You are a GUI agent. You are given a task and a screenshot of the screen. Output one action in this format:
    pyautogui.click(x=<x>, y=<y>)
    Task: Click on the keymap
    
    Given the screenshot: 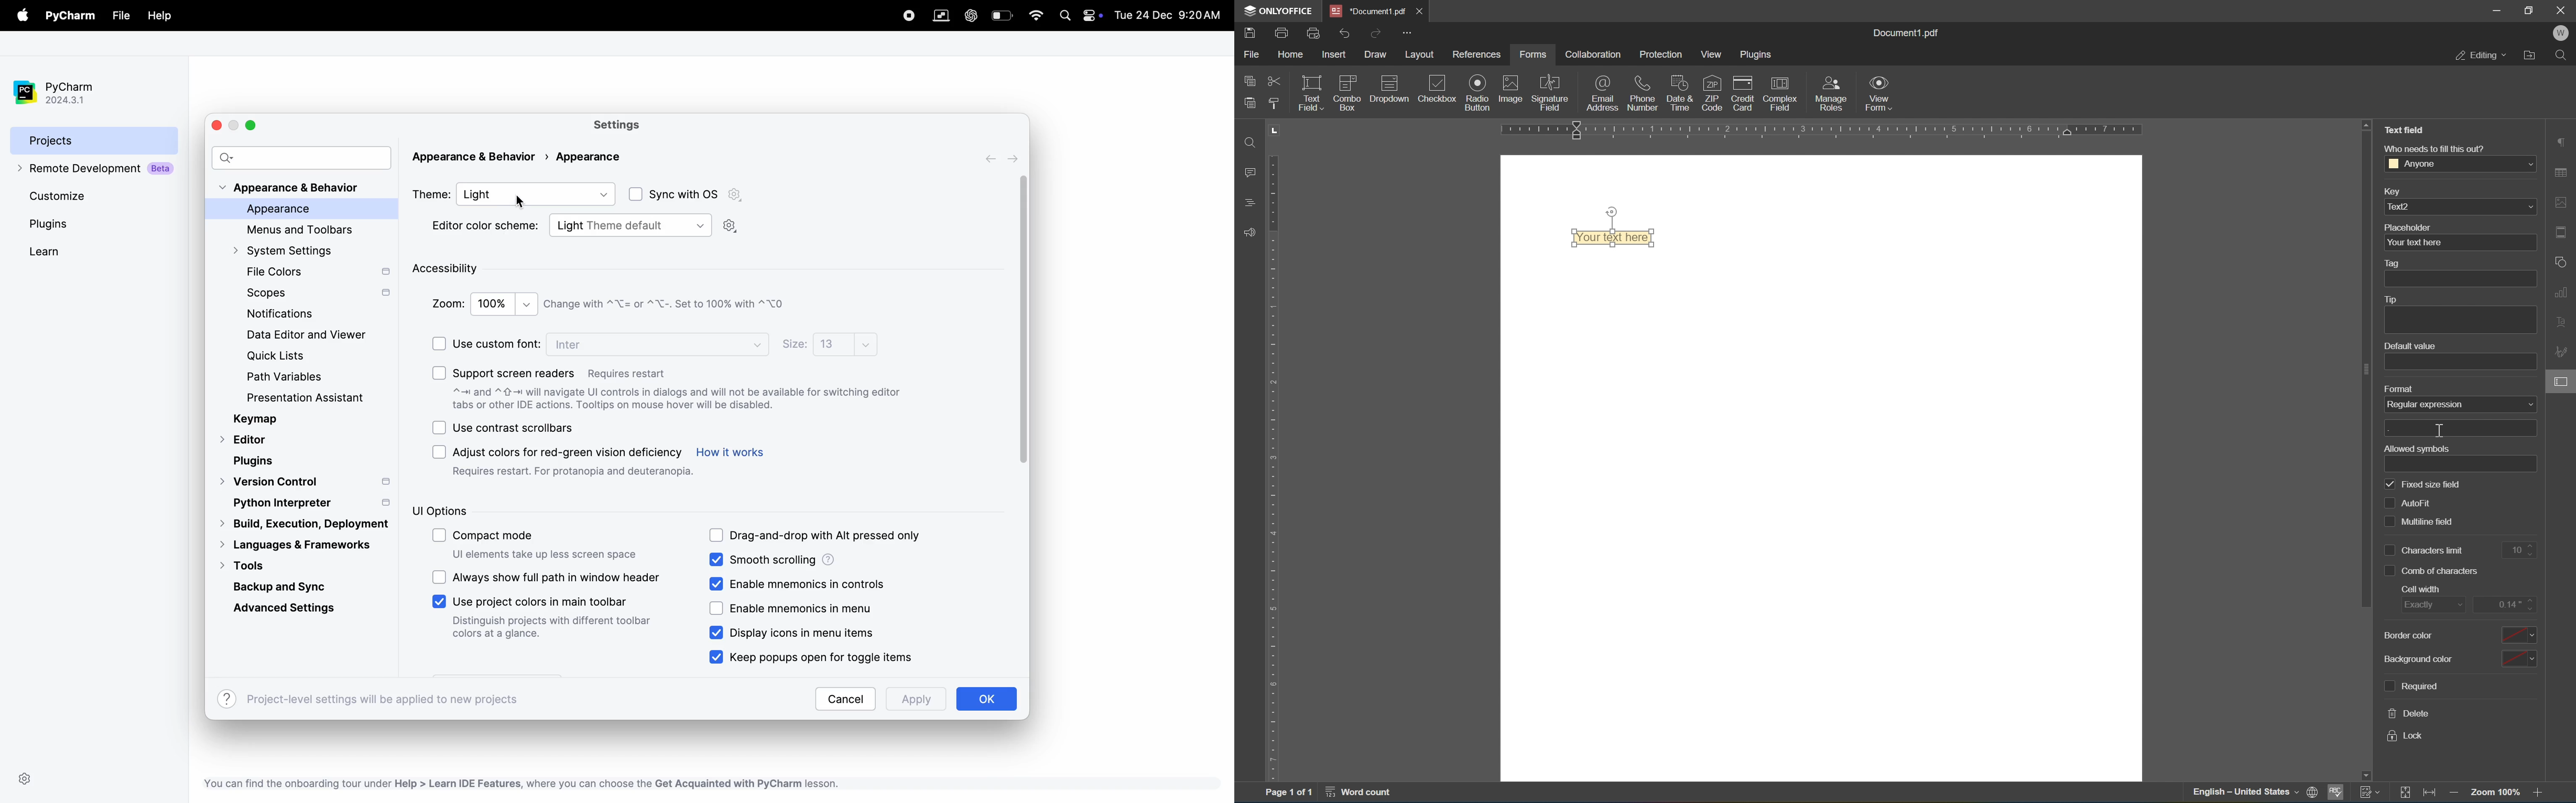 What is the action you would take?
    pyautogui.click(x=258, y=419)
    